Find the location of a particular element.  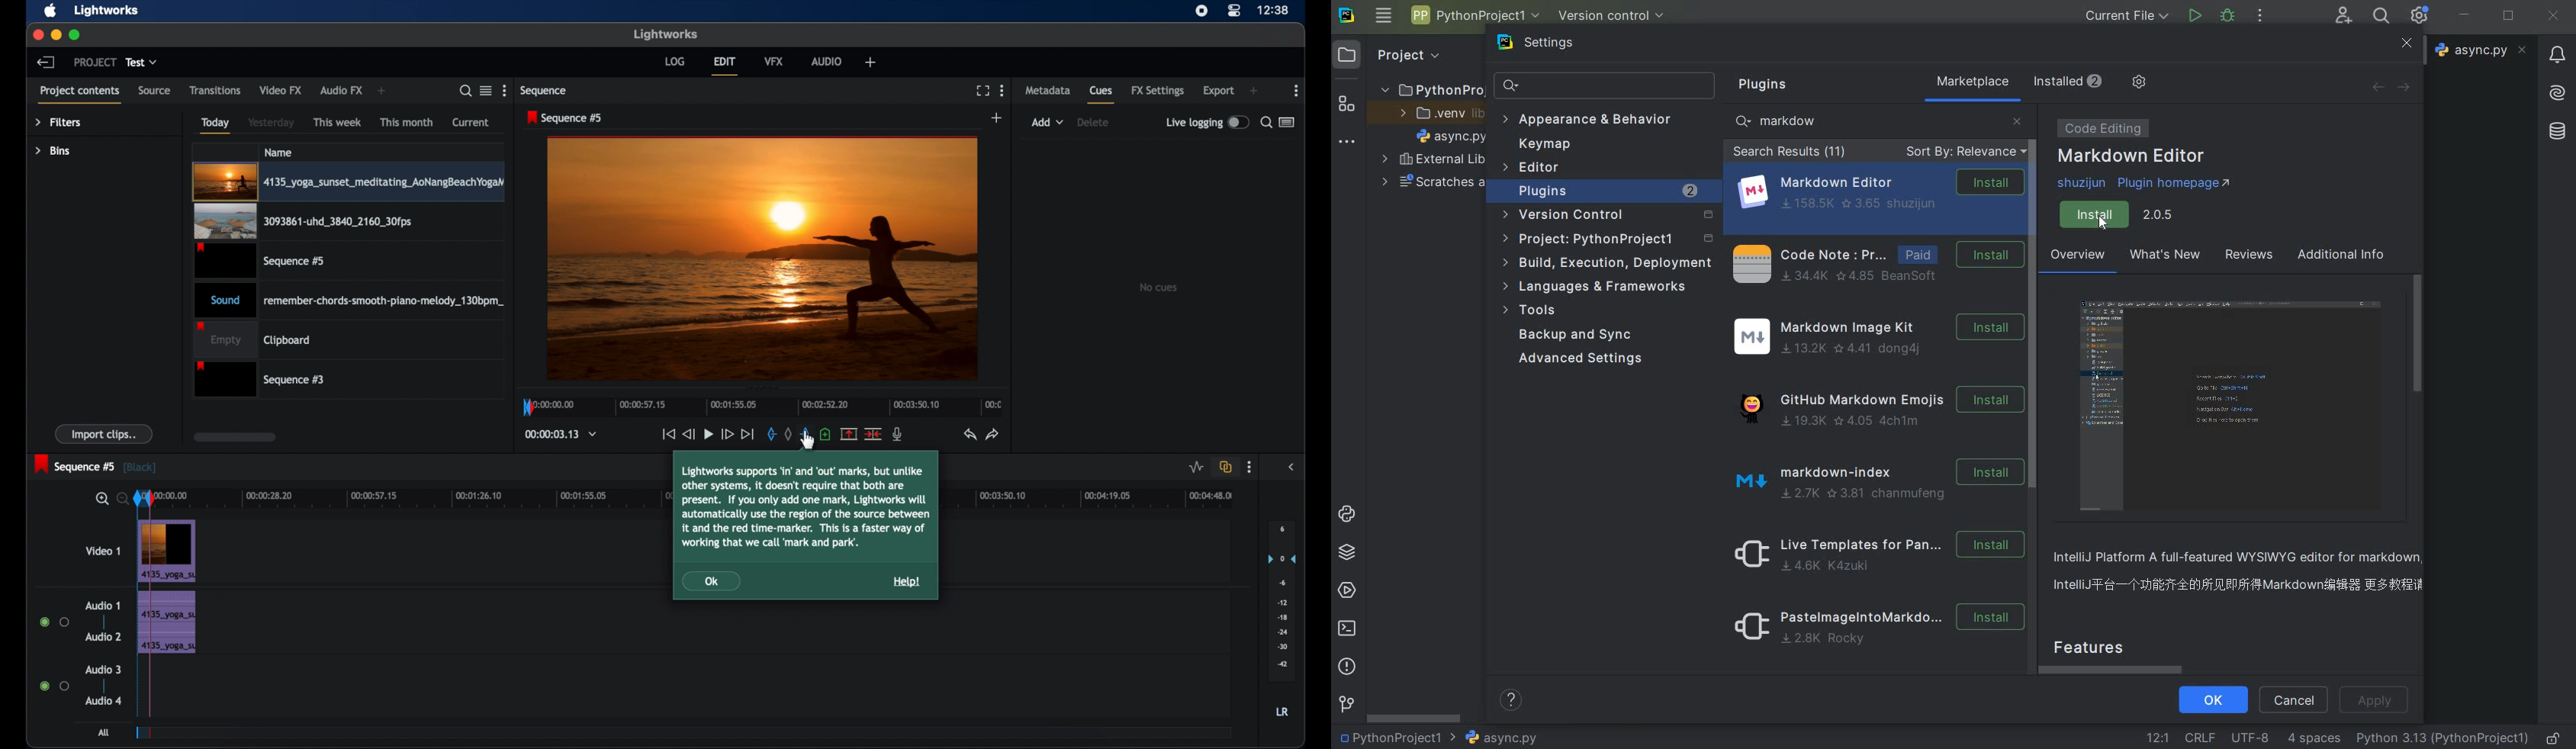

keymap is located at coordinates (1542, 144).